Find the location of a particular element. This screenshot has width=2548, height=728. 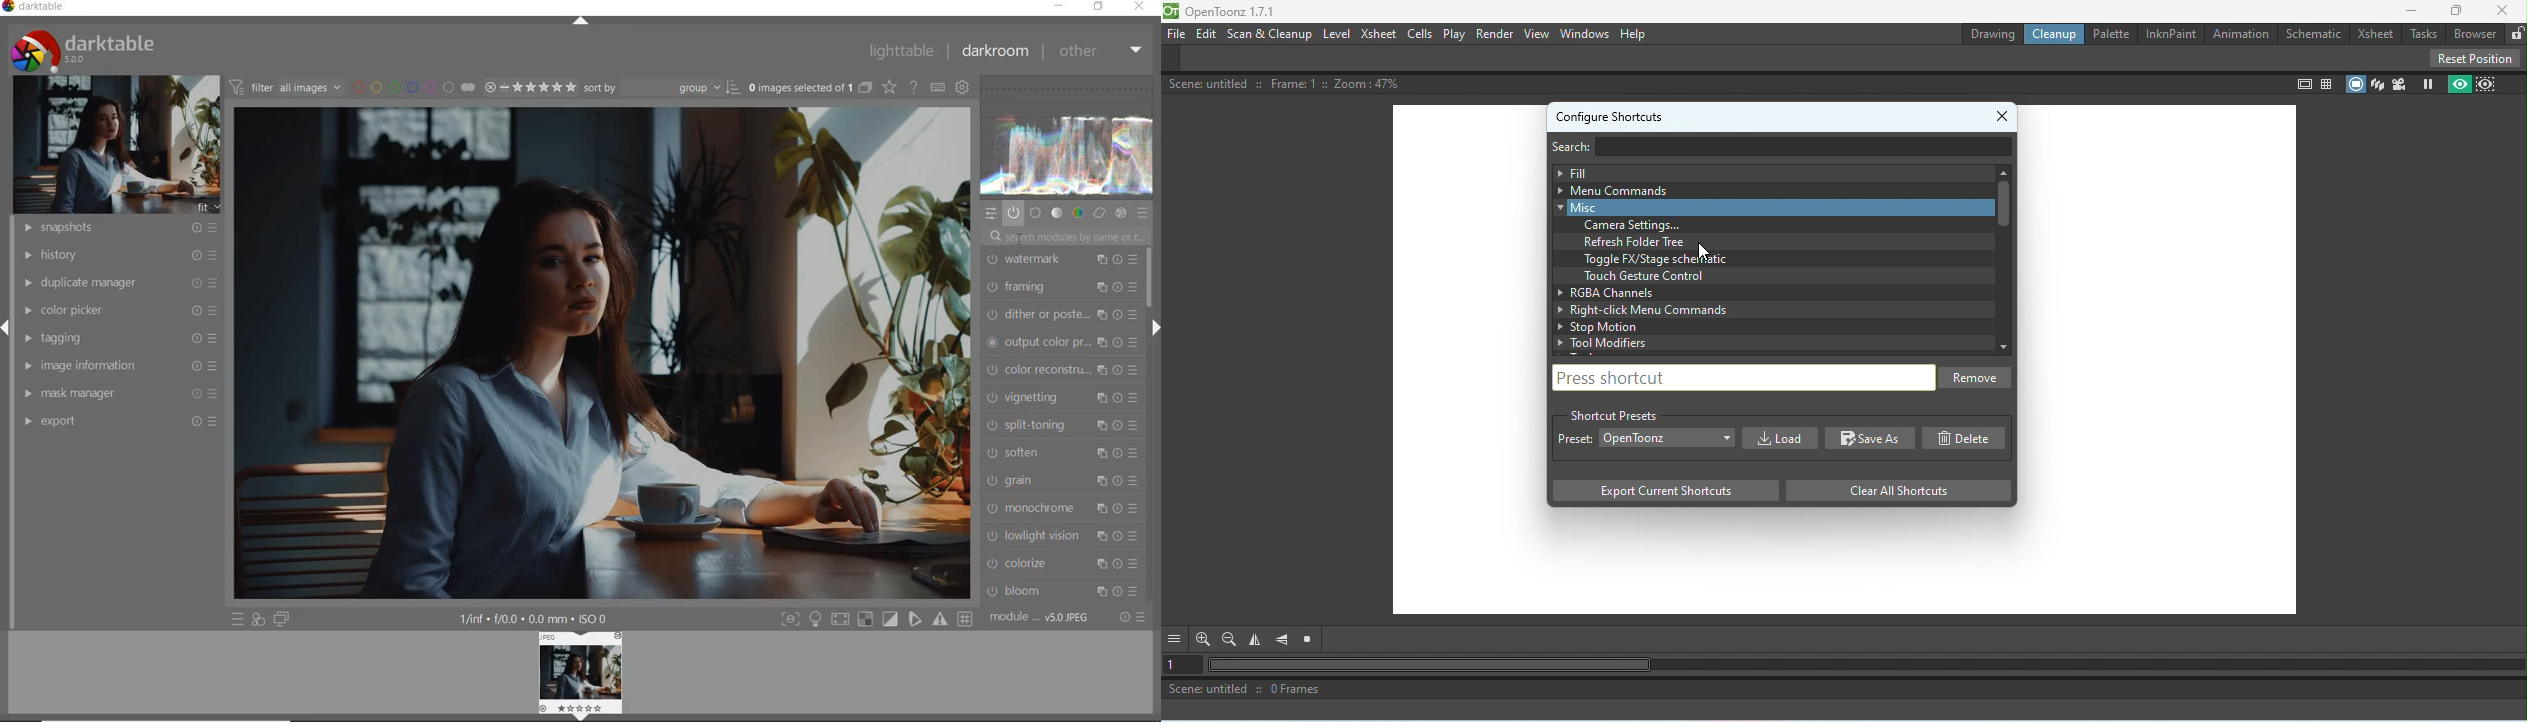

selected image is located at coordinates (602, 354).